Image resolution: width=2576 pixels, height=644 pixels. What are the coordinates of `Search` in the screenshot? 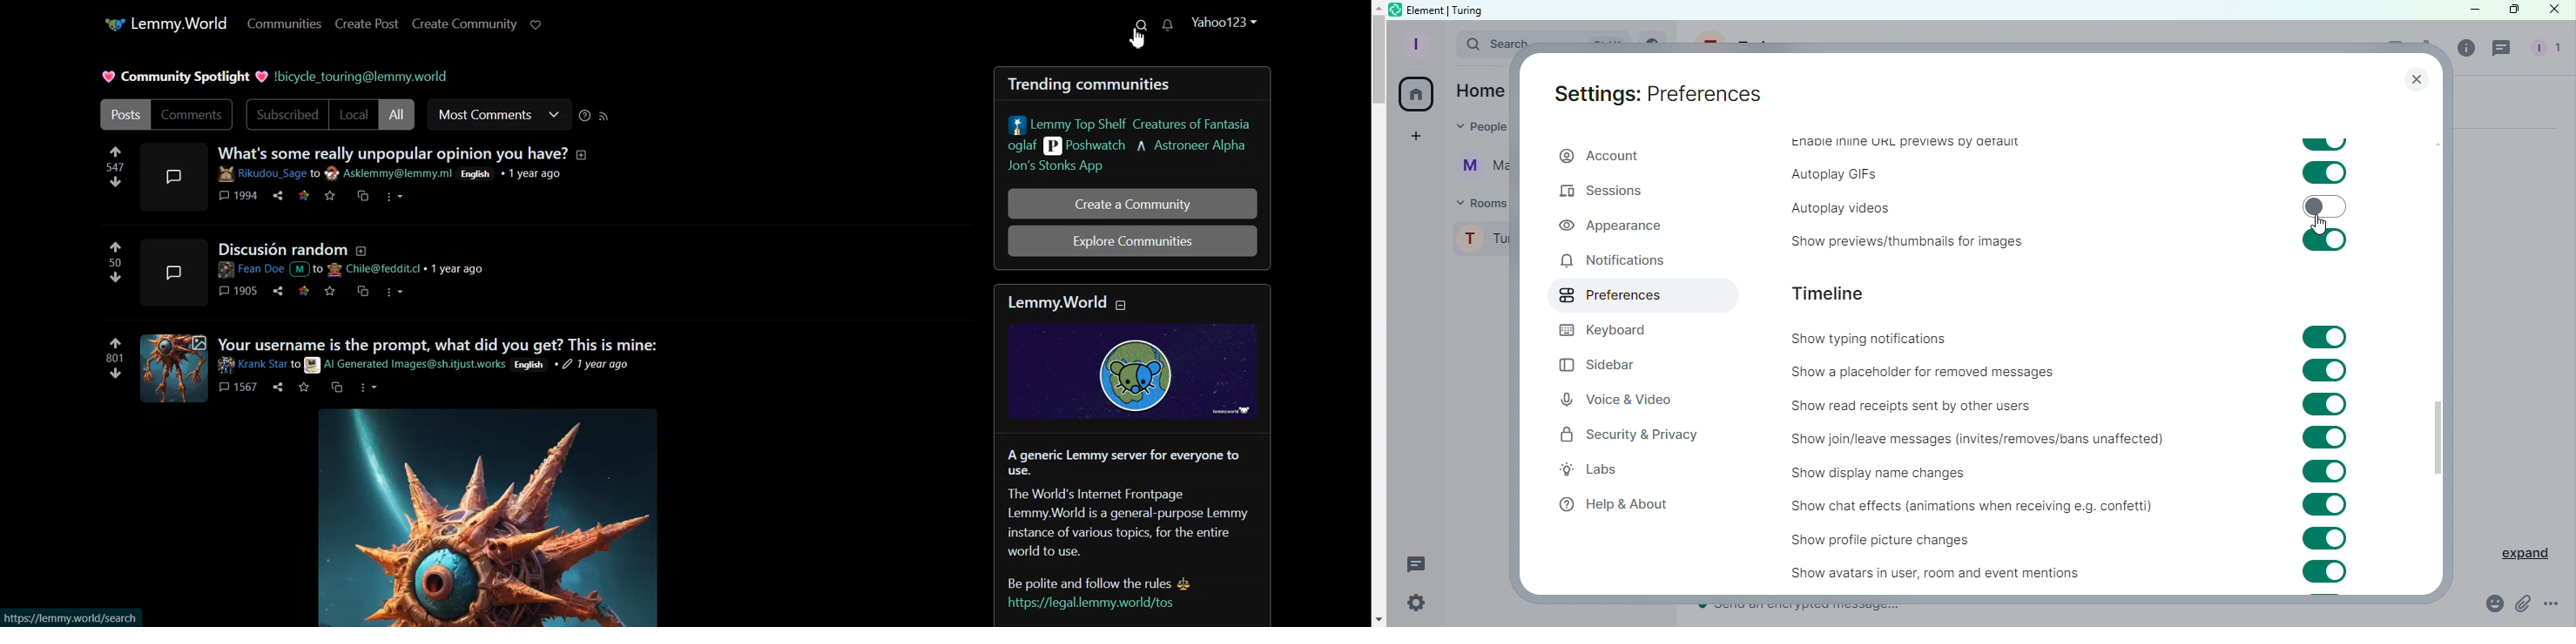 It's located at (1480, 46).